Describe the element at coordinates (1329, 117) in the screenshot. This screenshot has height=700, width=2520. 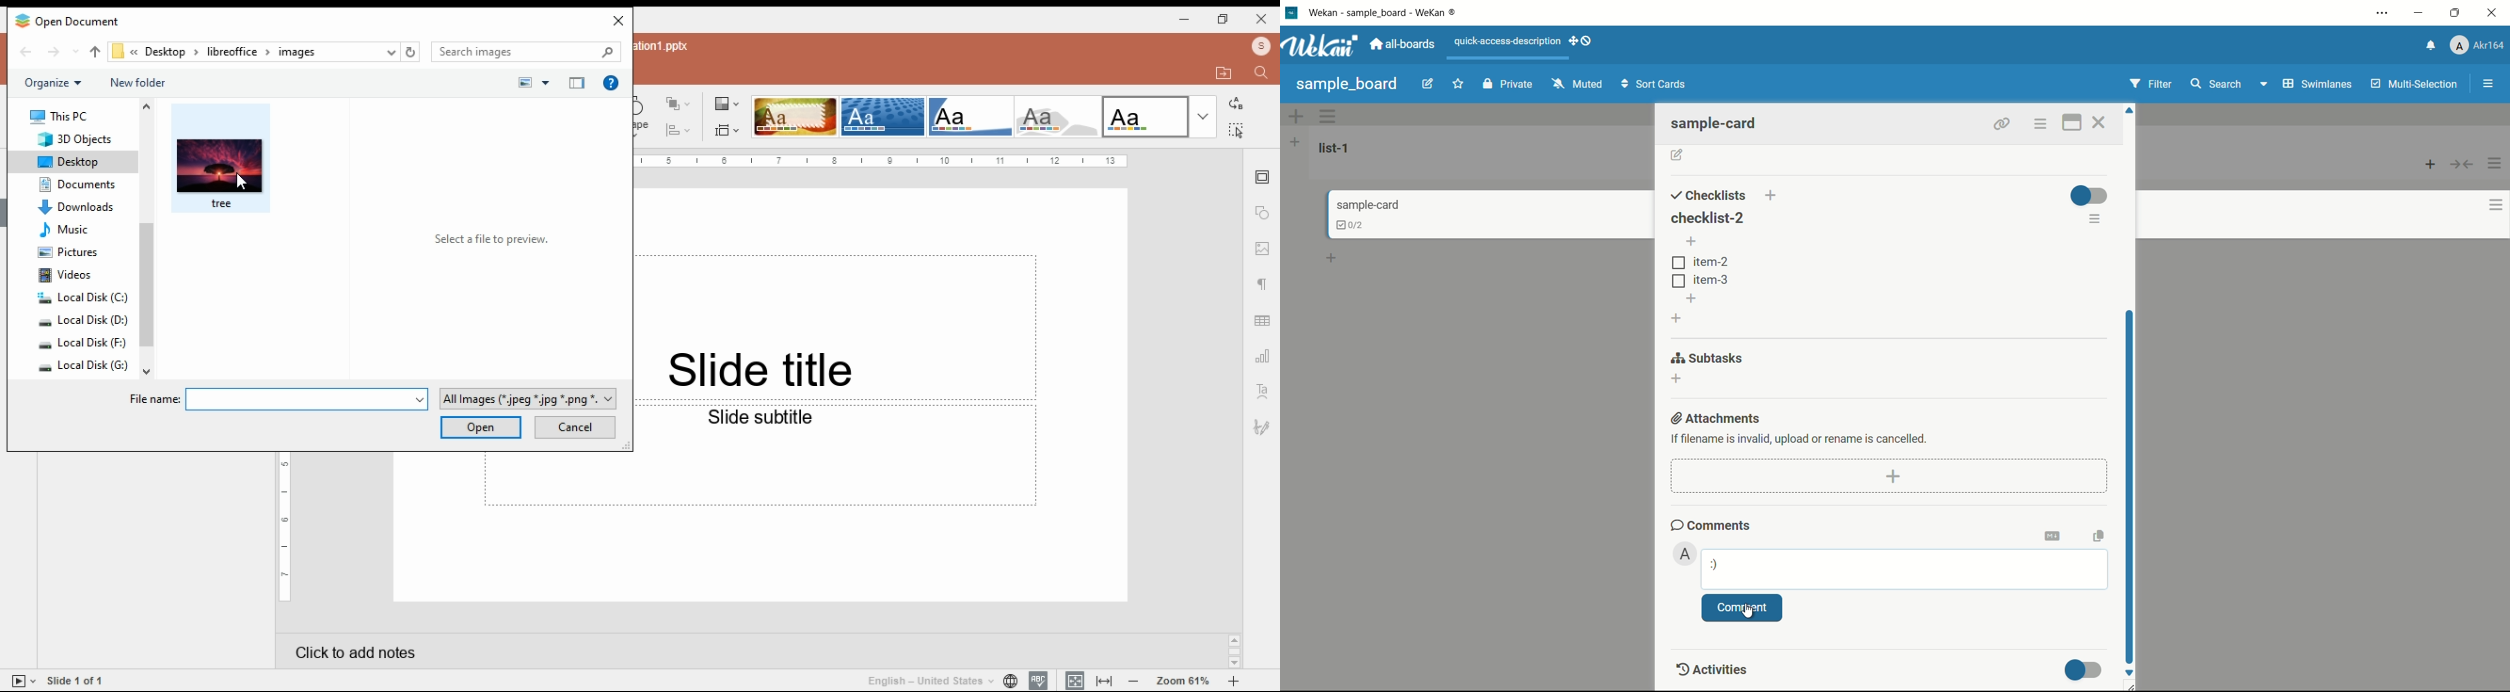
I see `swimlane actions` at that location.